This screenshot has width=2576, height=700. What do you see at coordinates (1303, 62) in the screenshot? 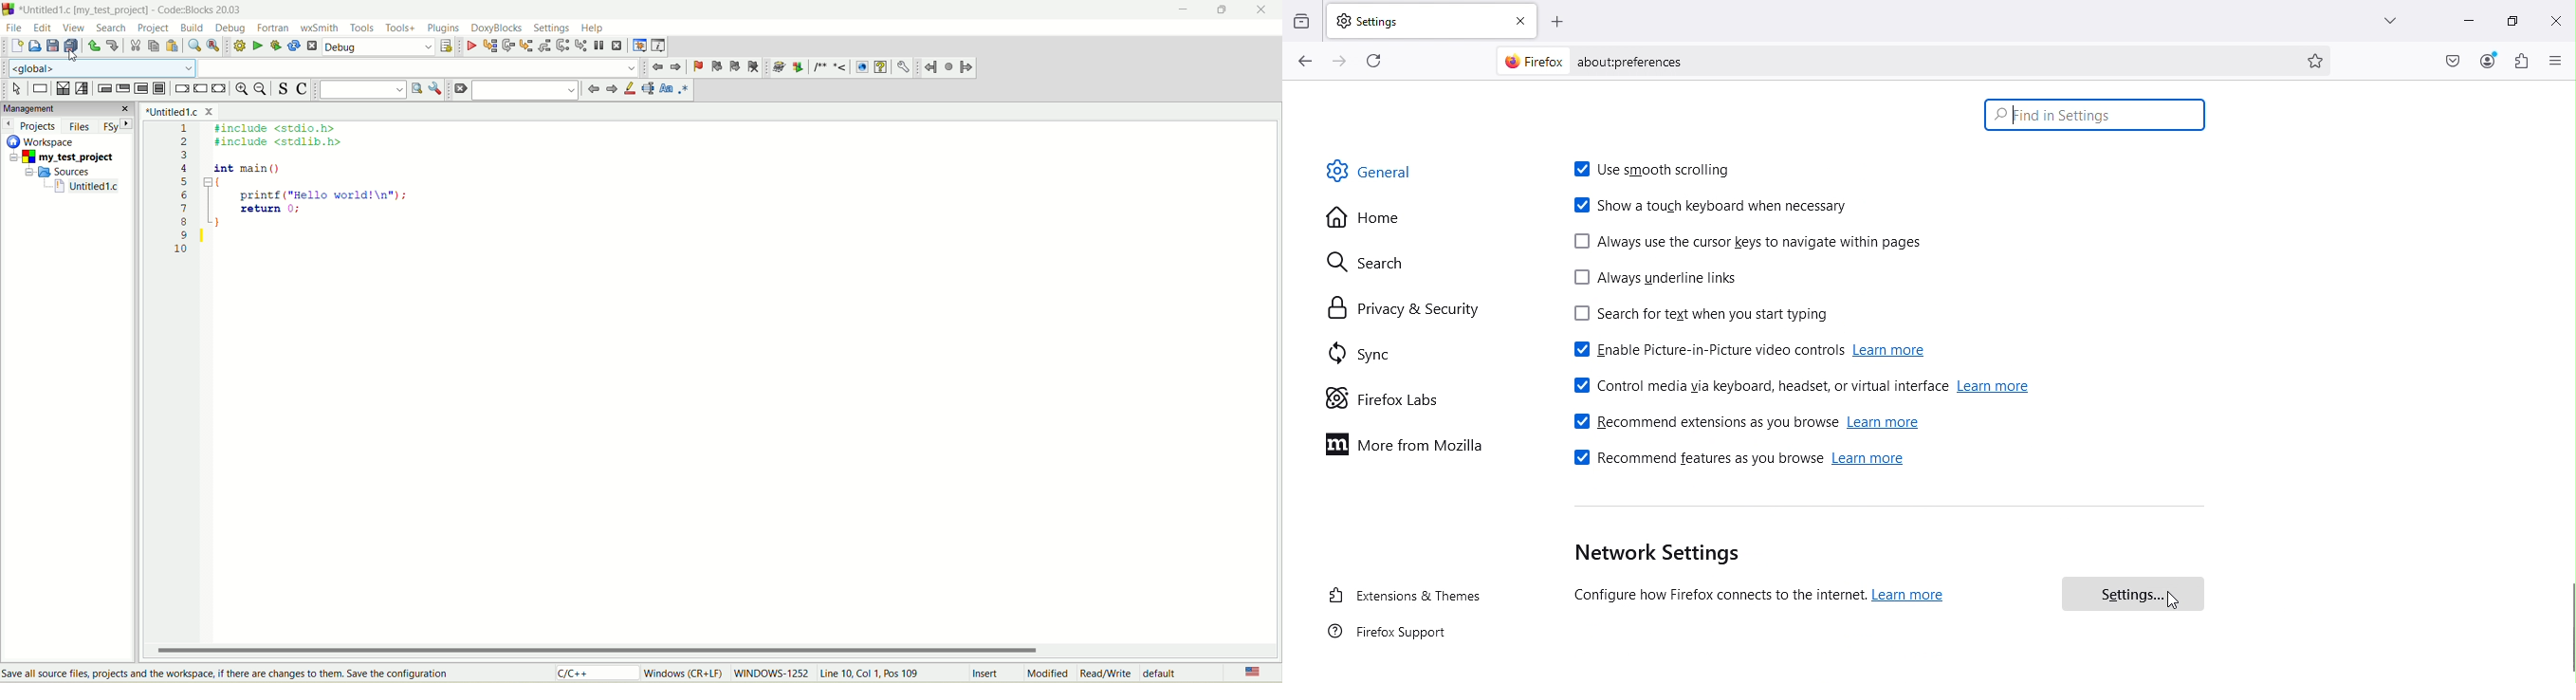
I see `Go back one page` at bounding box center [1303, 62].